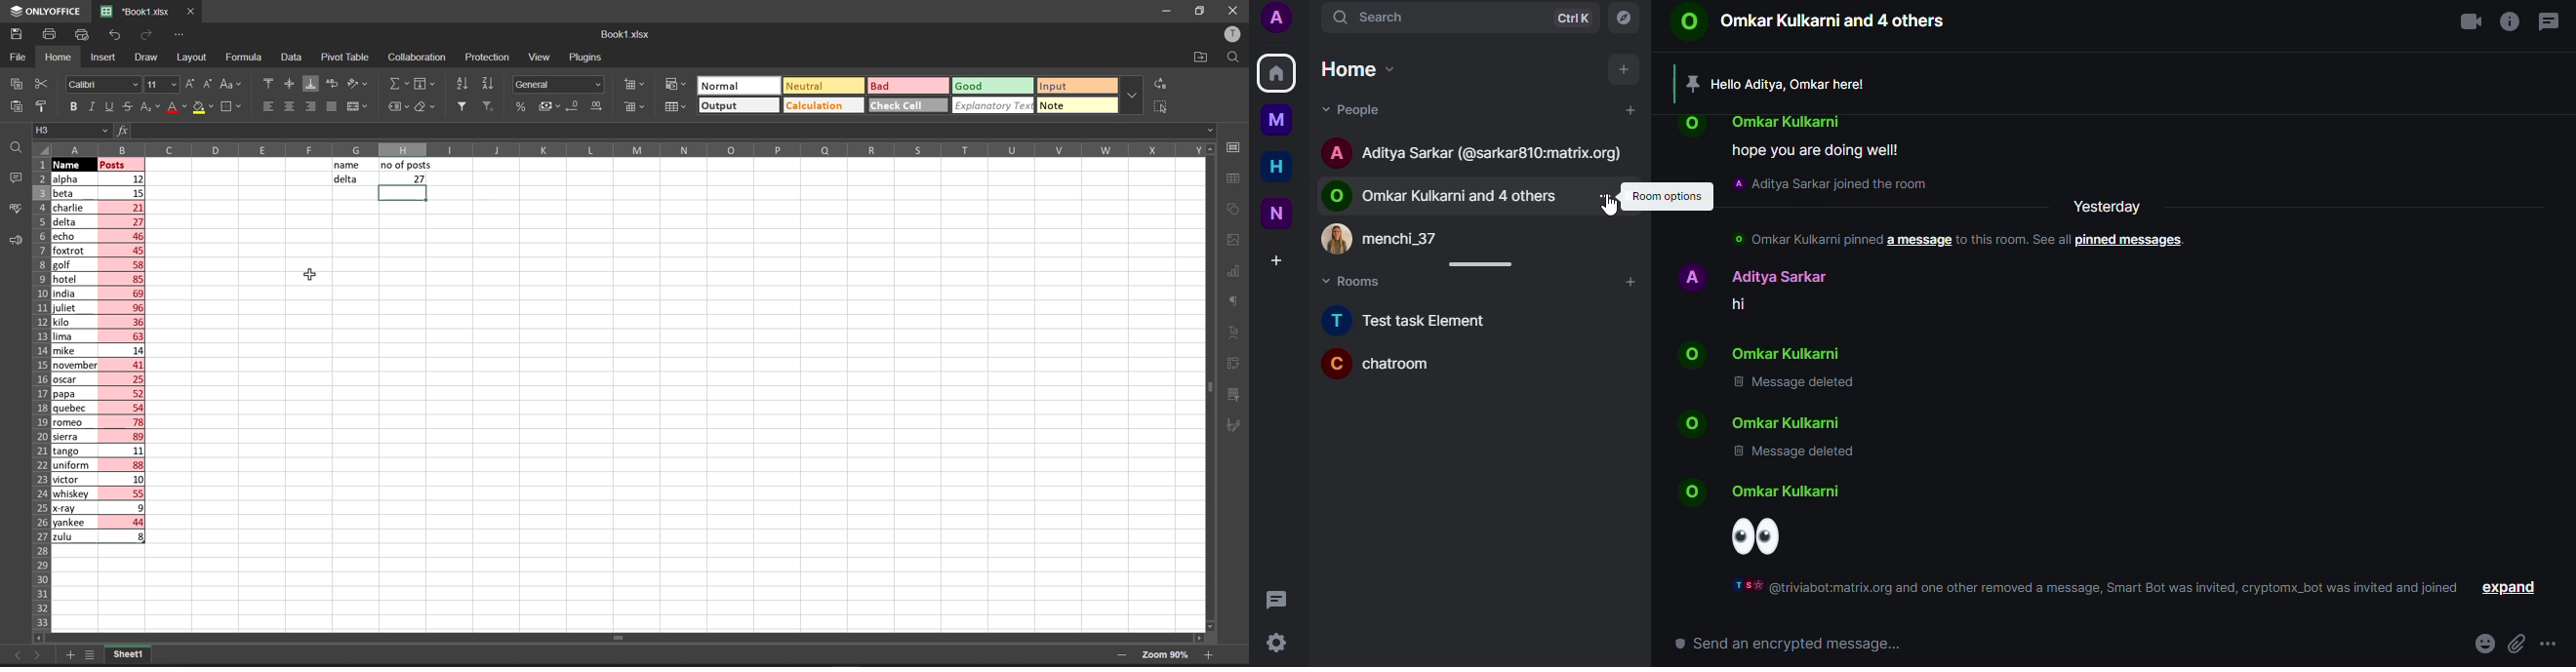 The width and height of the screenshot is (2576, 672). What do you see at coordinates (2507, 23) in the screenshot?
I see `info` at bounding box center [2507, 23].